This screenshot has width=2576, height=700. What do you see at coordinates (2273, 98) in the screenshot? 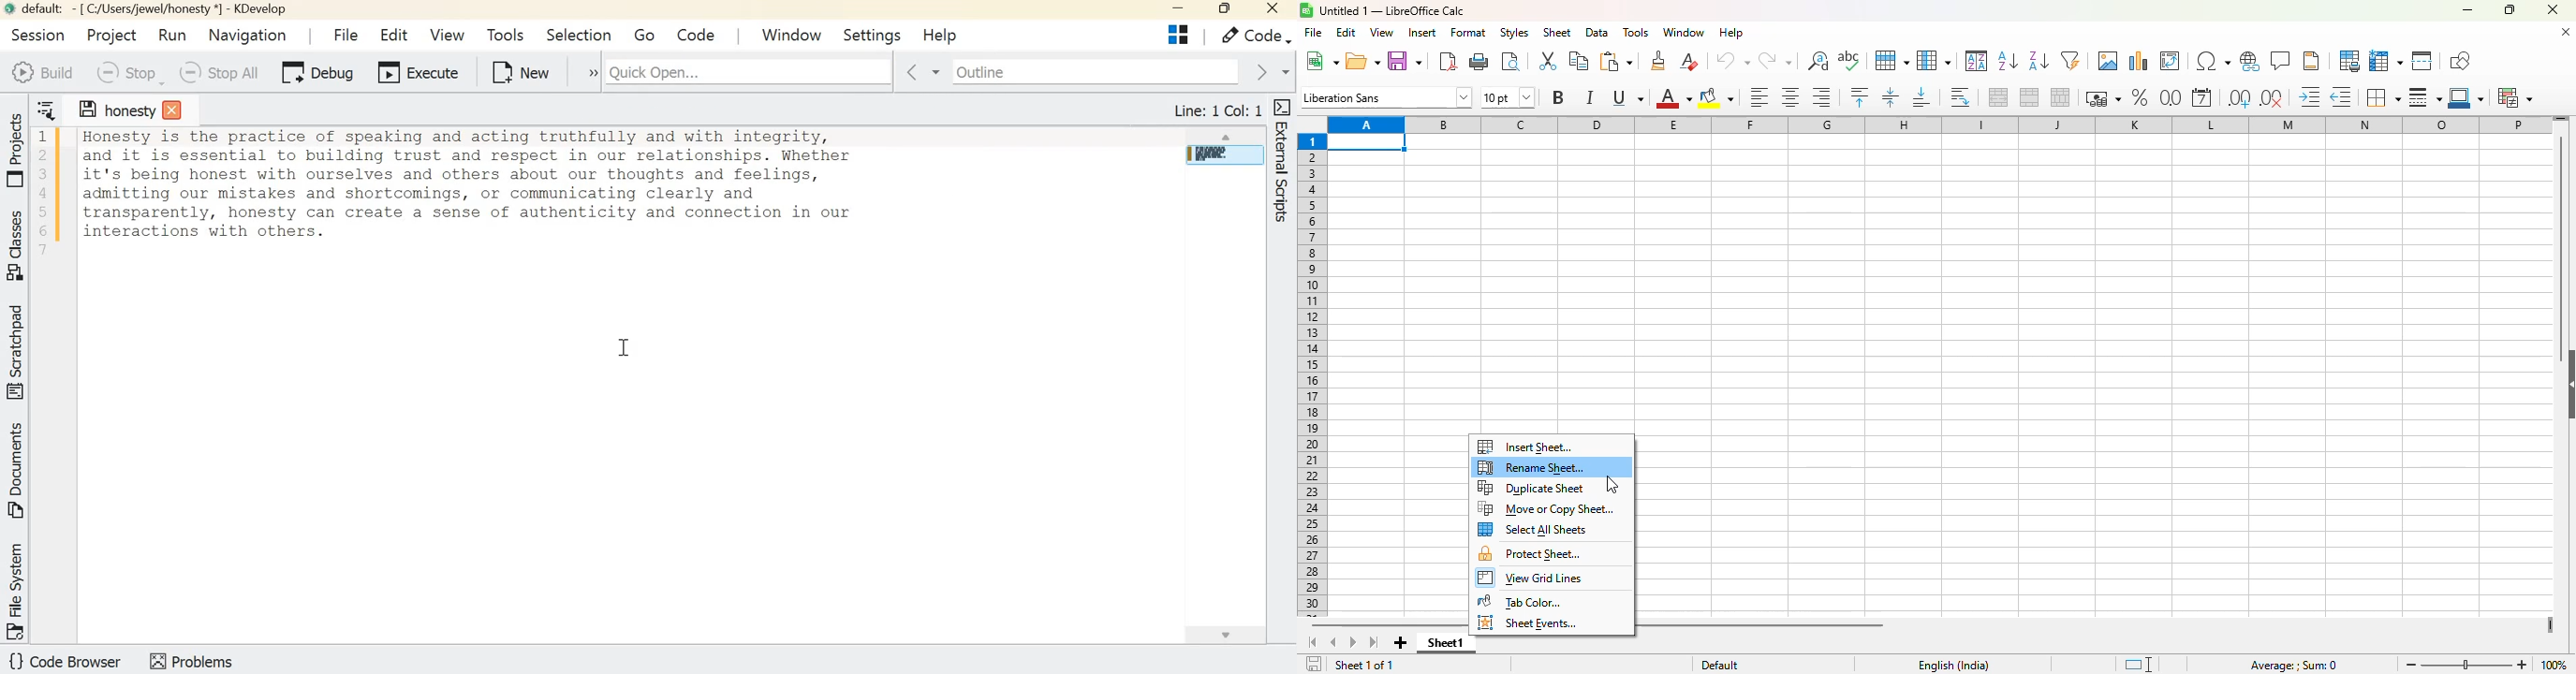
I see `delete decimal place` at bounding box center [2273, 98].